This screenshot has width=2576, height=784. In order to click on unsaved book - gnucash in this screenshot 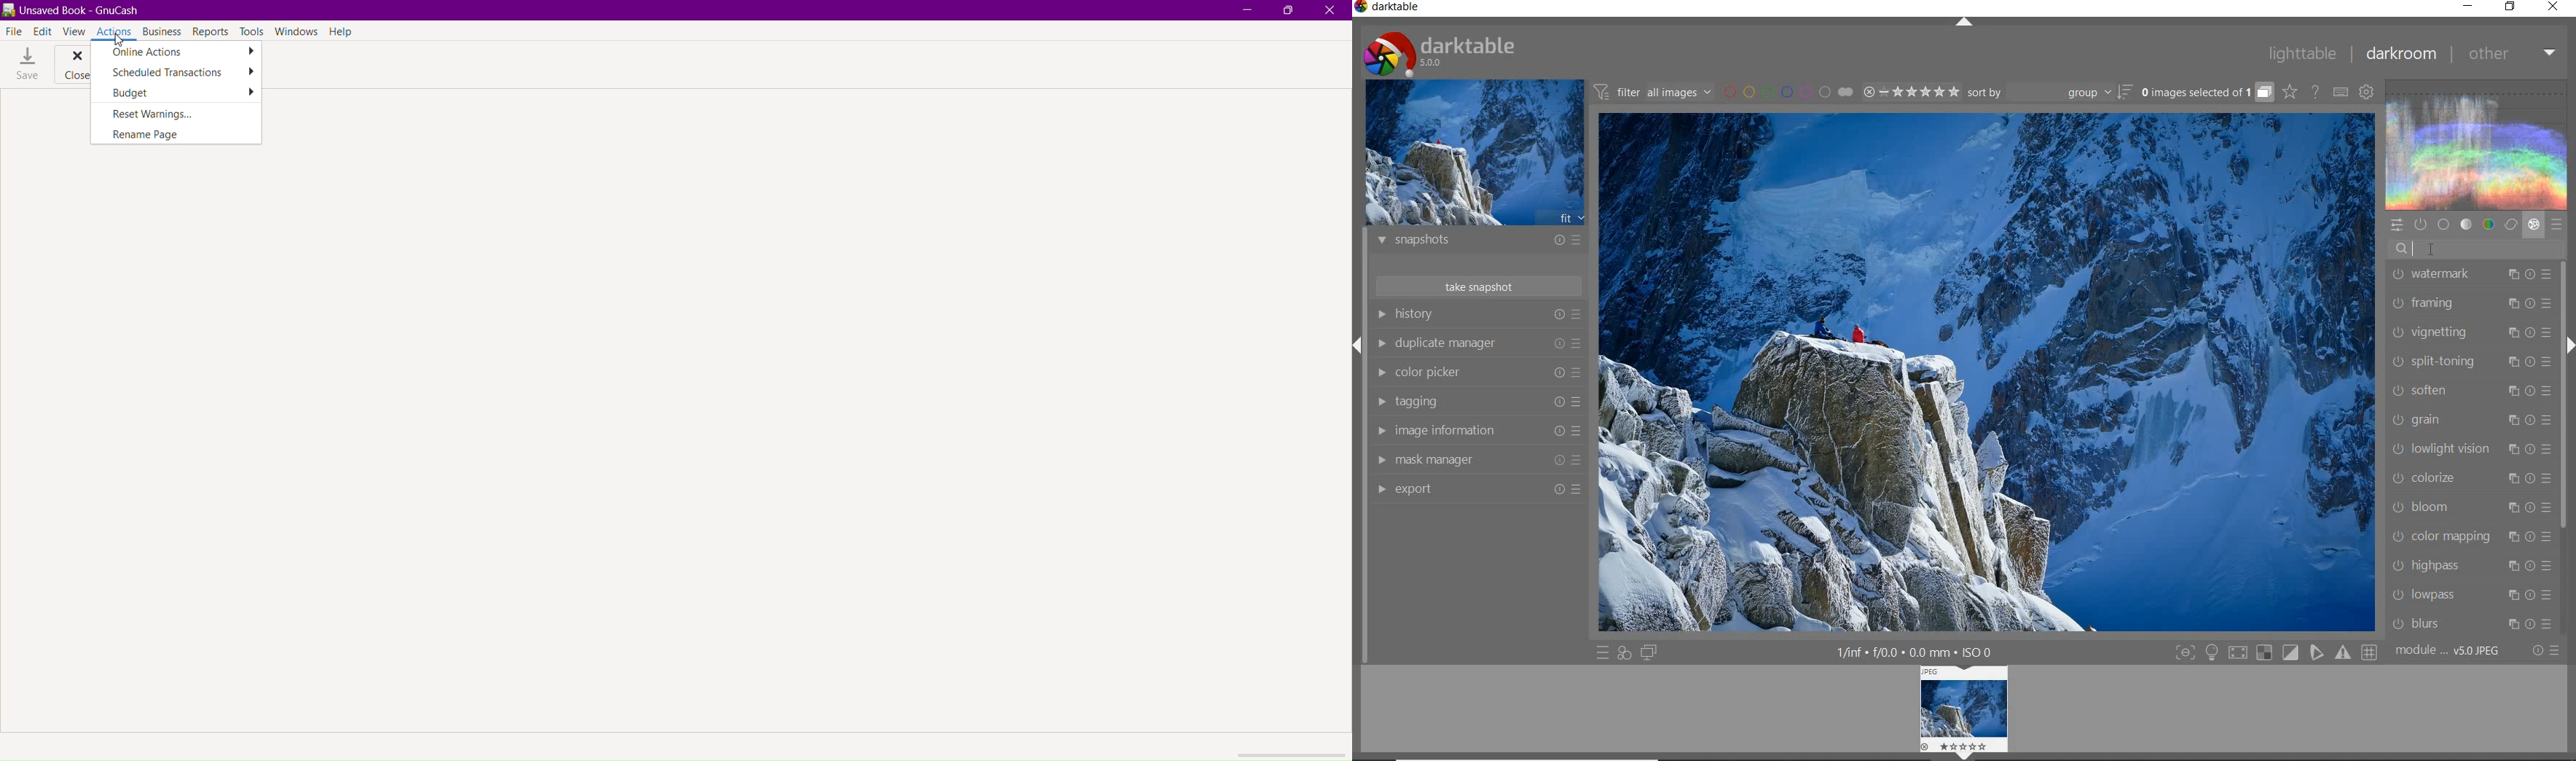, I will do `click(80, 10)`.